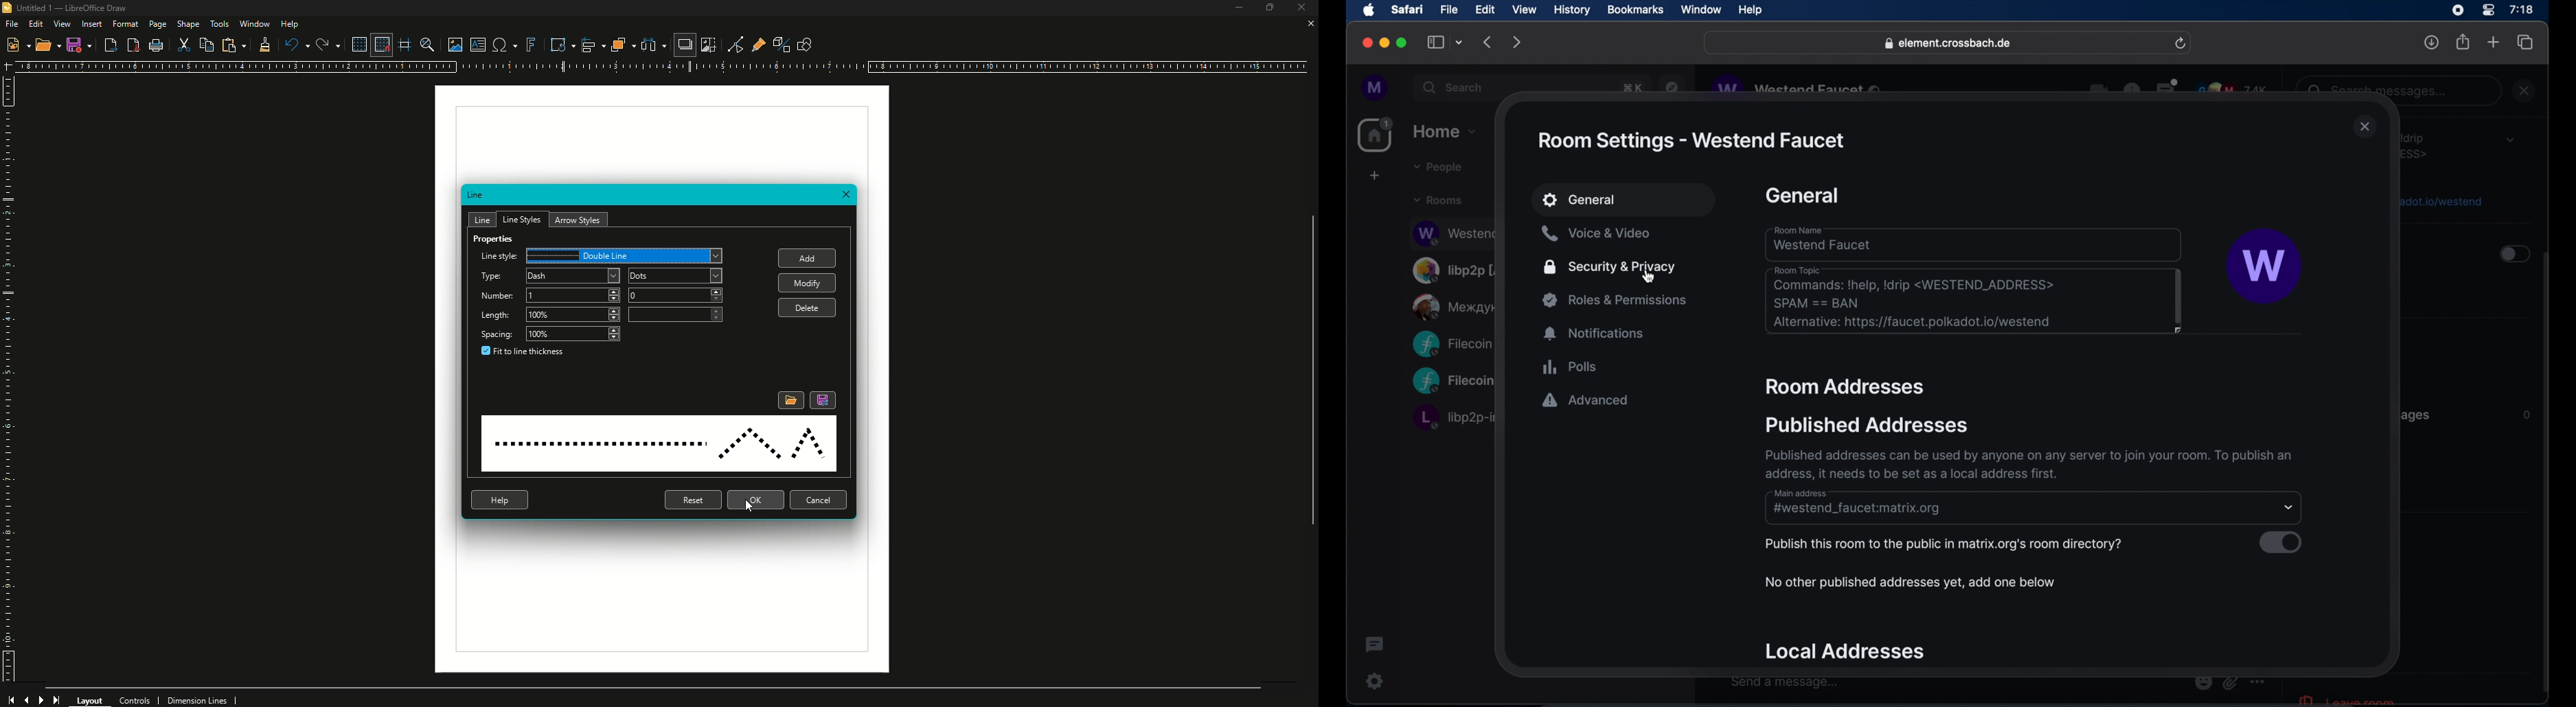 The height and width of the screenshot is (728, 2576). Describe the element at coordinates (36, 23) in the screenshot. I see `Edit` at that location.